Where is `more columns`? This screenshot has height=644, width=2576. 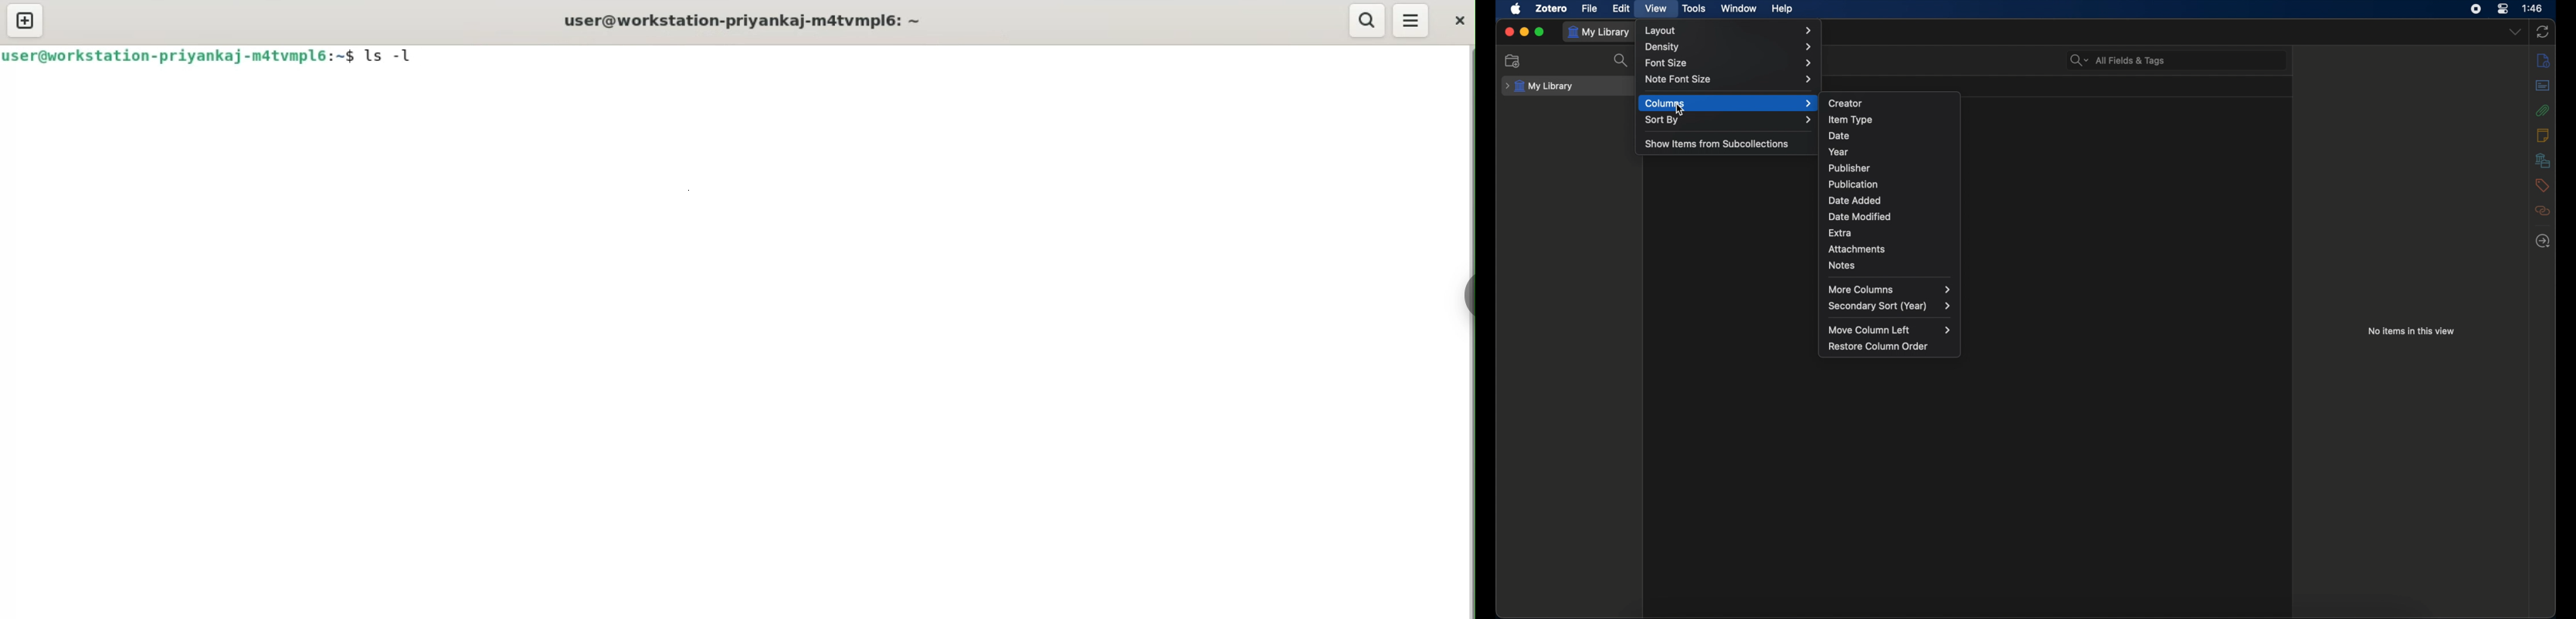
more columns is located at coordinates (1889, 289).